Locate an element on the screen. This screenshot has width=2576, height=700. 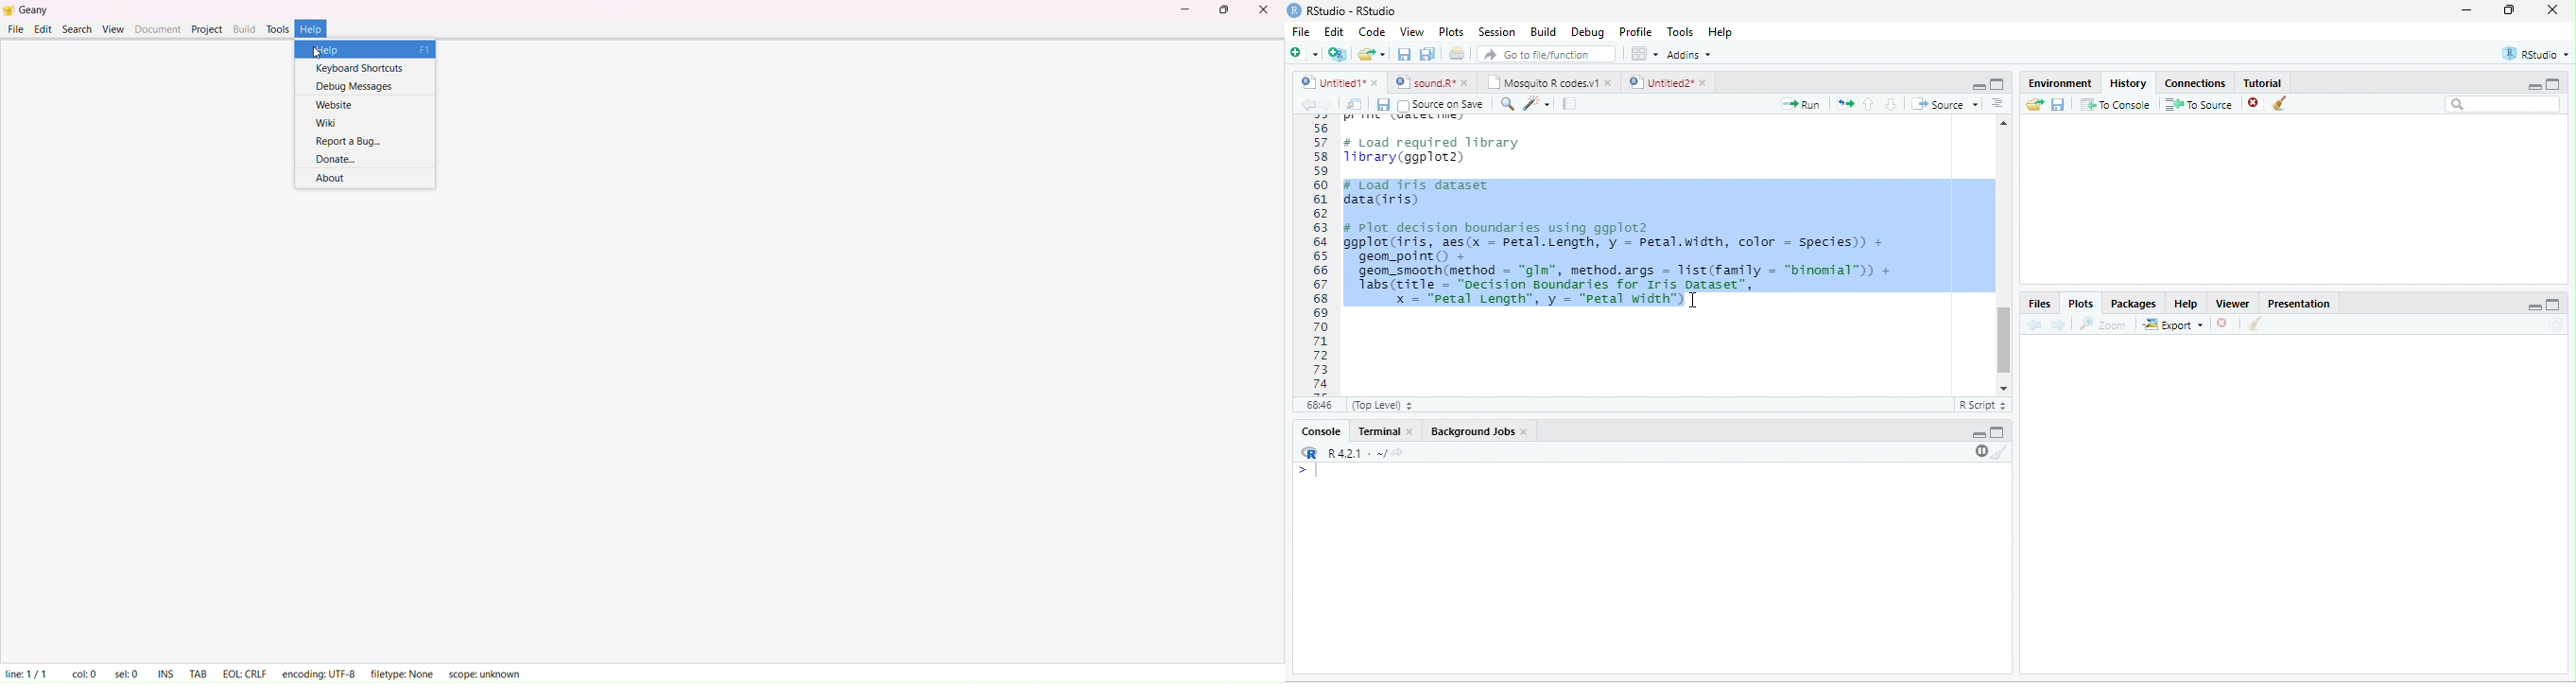
new project is located at coordinates (1338, 55).